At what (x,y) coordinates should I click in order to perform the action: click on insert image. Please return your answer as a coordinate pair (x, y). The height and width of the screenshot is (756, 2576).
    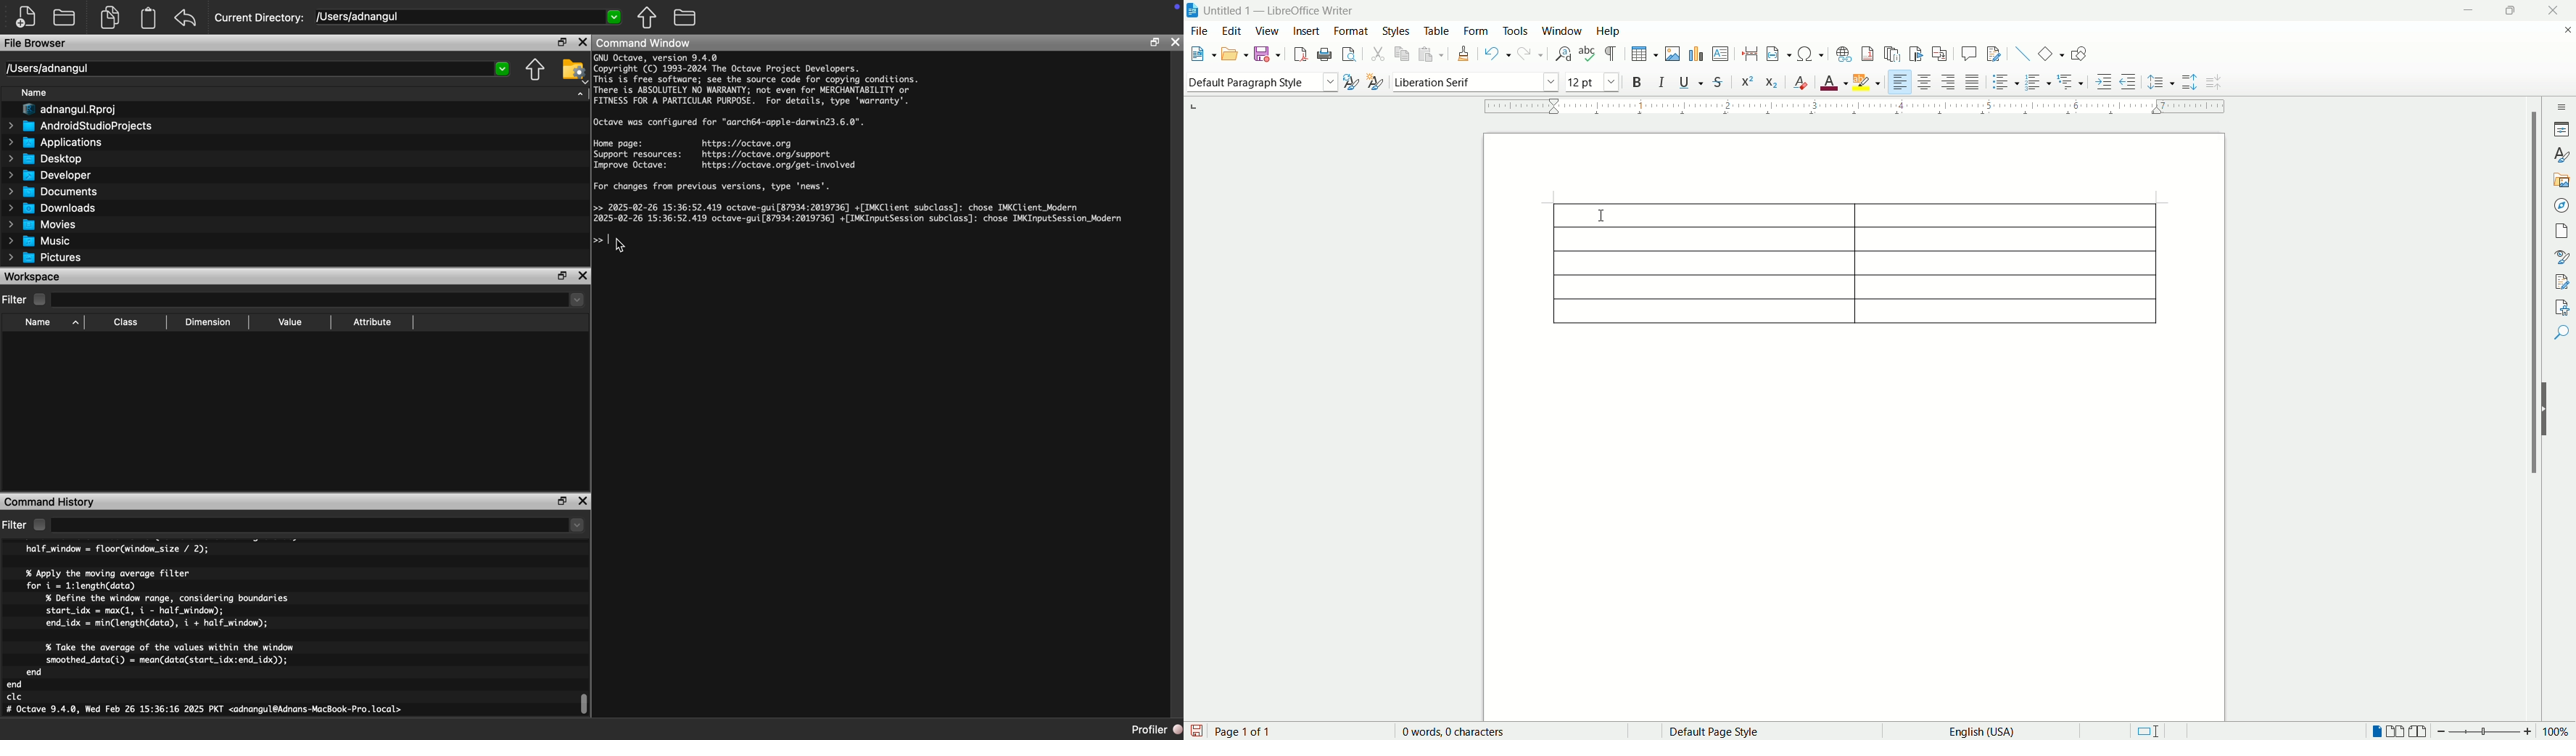
    Looking at the image, I should click on (1674, 54).